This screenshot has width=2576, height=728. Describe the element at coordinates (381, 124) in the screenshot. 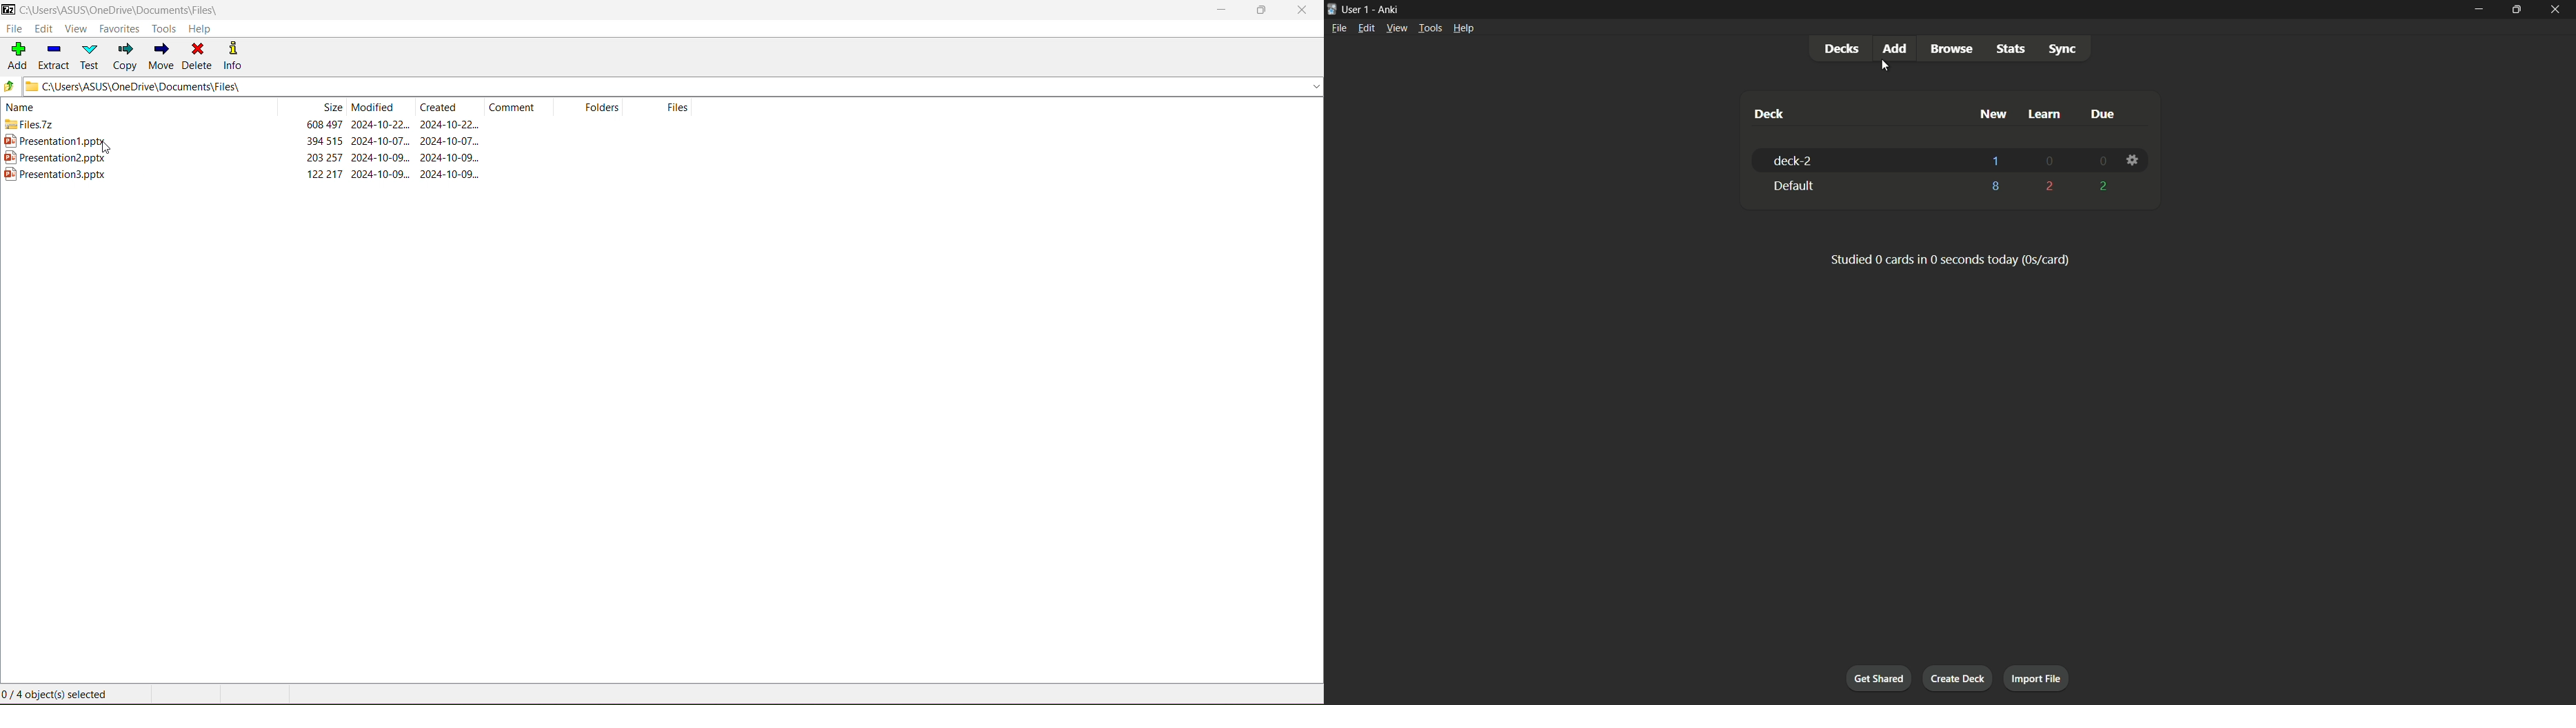

I see `2024-10-22` at that location.